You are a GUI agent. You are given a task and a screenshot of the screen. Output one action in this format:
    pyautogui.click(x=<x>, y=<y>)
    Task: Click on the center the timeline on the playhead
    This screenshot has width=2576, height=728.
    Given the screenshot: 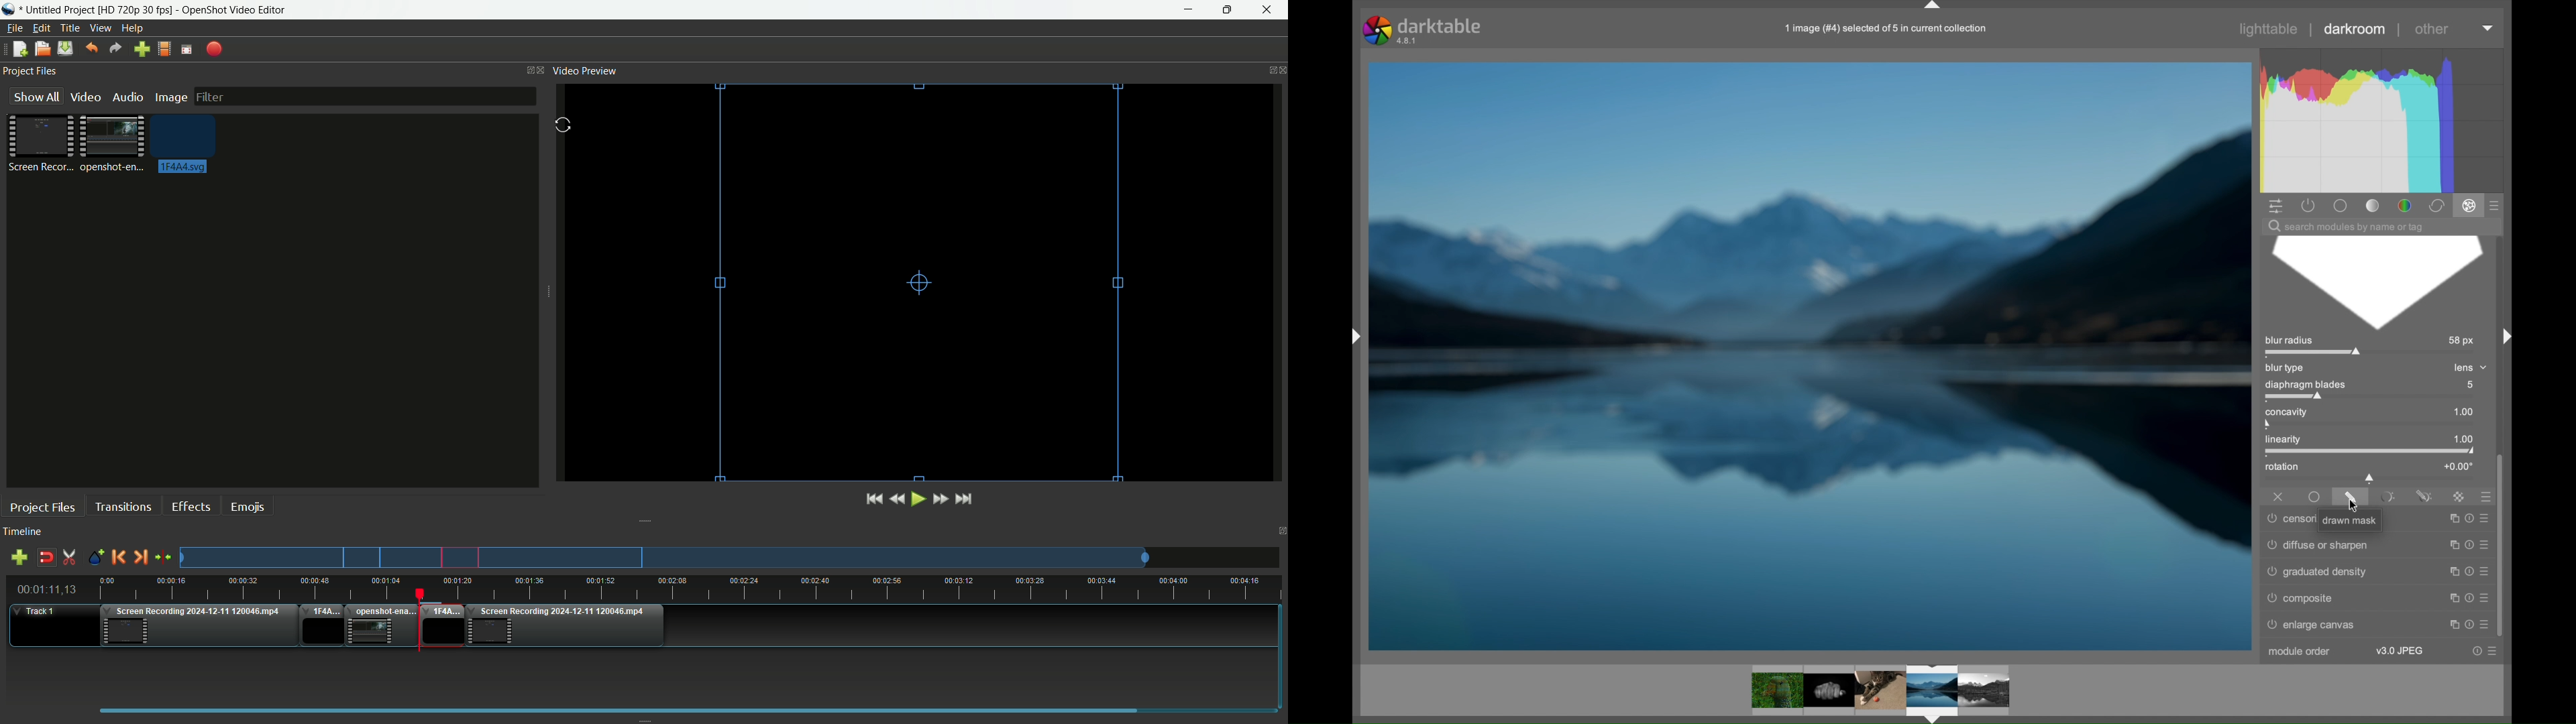 What is the action you would take?
    pyautogui.click(x=164, y=558)
    